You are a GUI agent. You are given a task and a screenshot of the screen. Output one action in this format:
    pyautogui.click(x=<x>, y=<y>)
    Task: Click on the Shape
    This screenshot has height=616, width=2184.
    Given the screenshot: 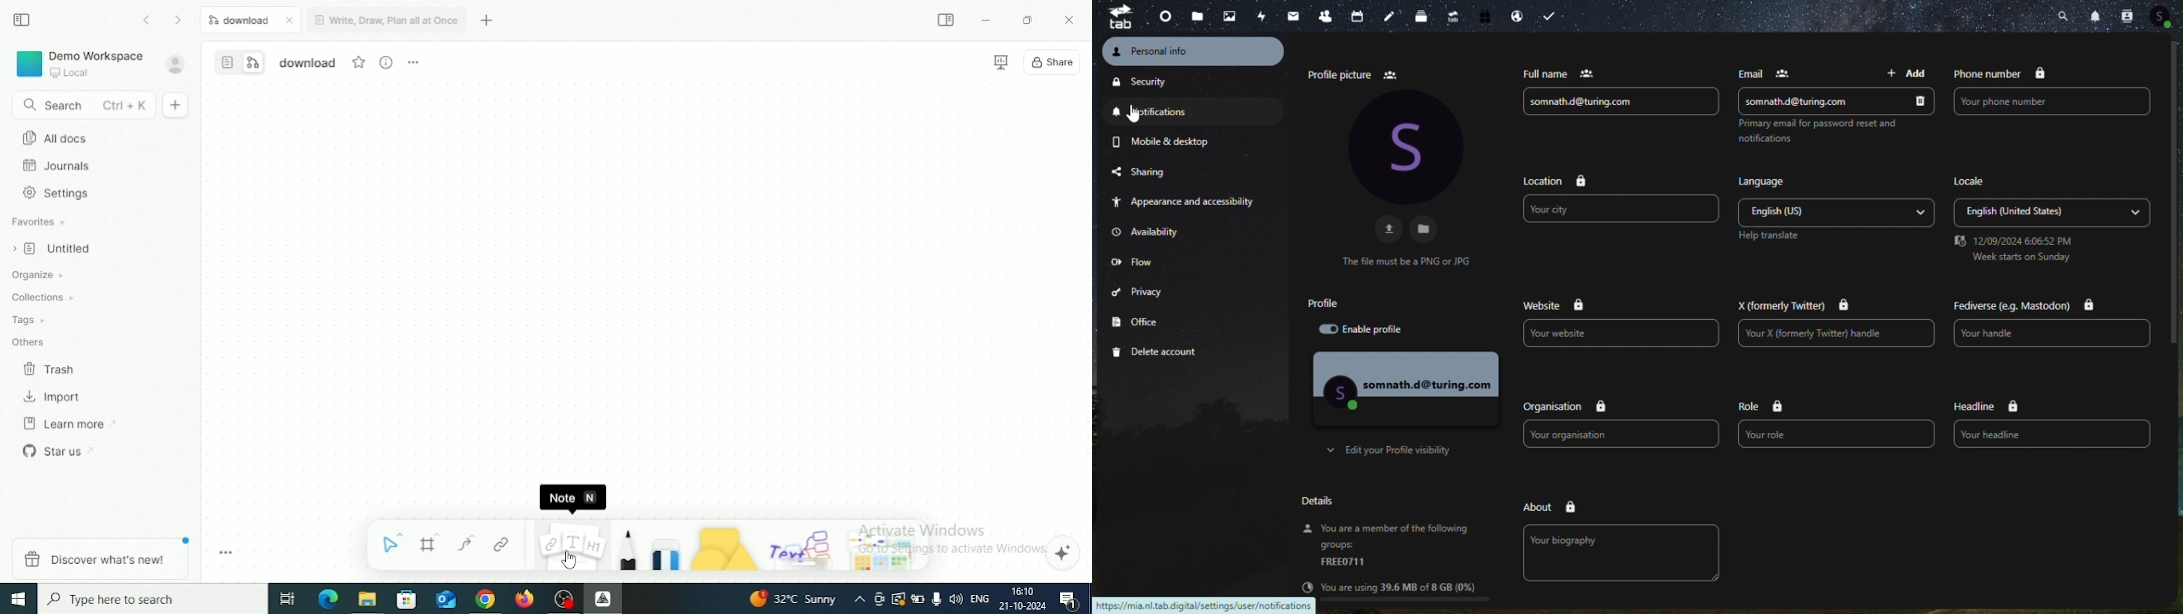 What is the action you would take?
    pyautogui.click(x=726, y=547)
    